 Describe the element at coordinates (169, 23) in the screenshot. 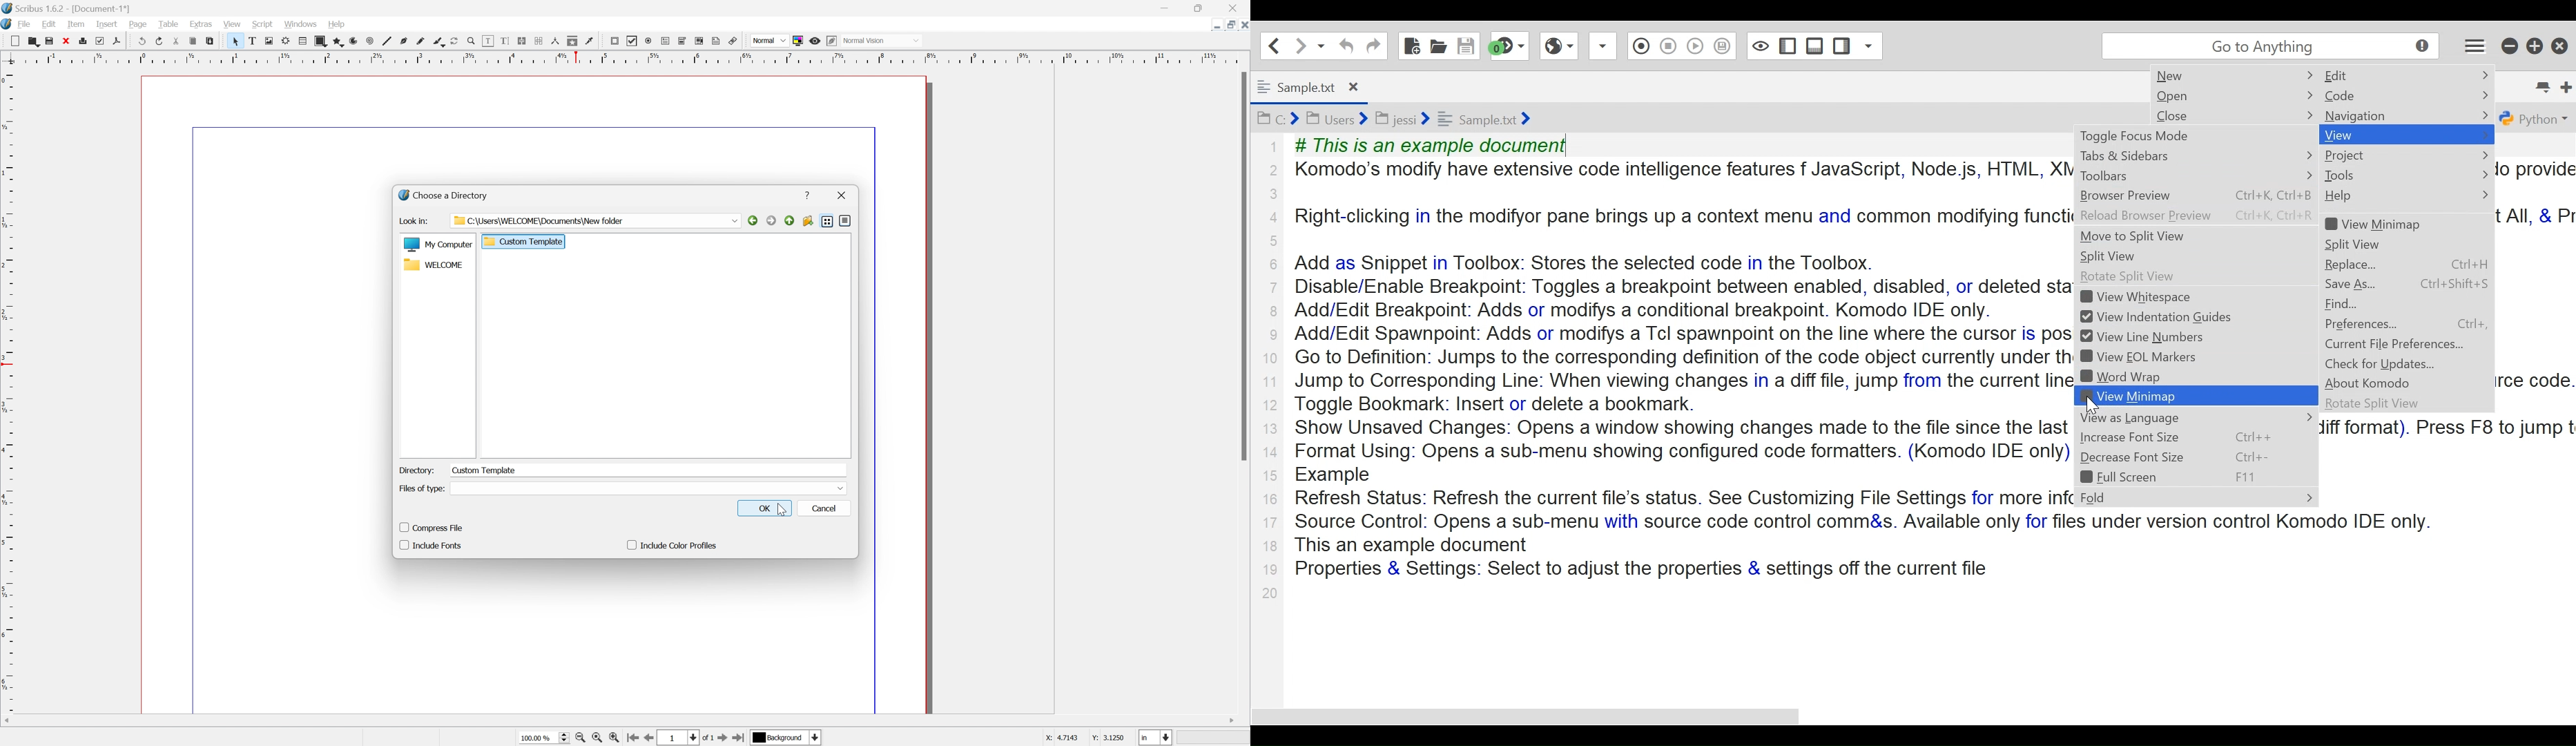

I see `table` at that location.